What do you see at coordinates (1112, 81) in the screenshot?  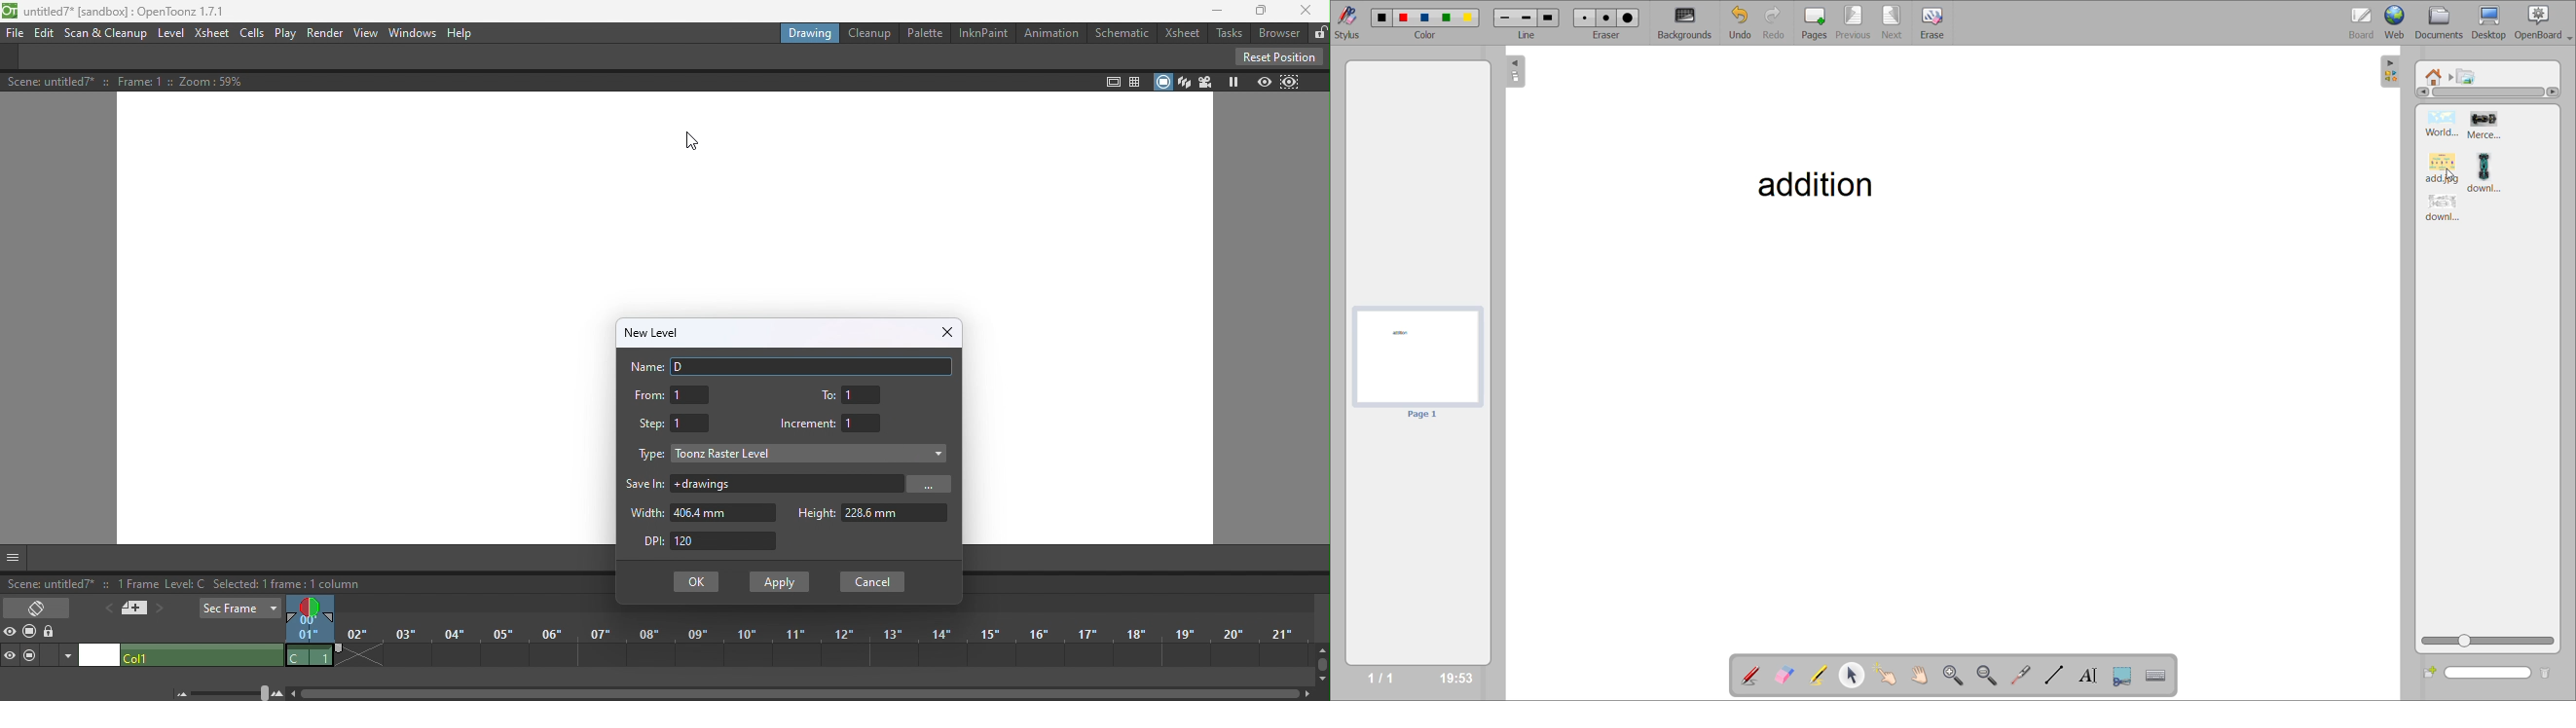 I see `Safe area` at bounding box center [1112, 81].